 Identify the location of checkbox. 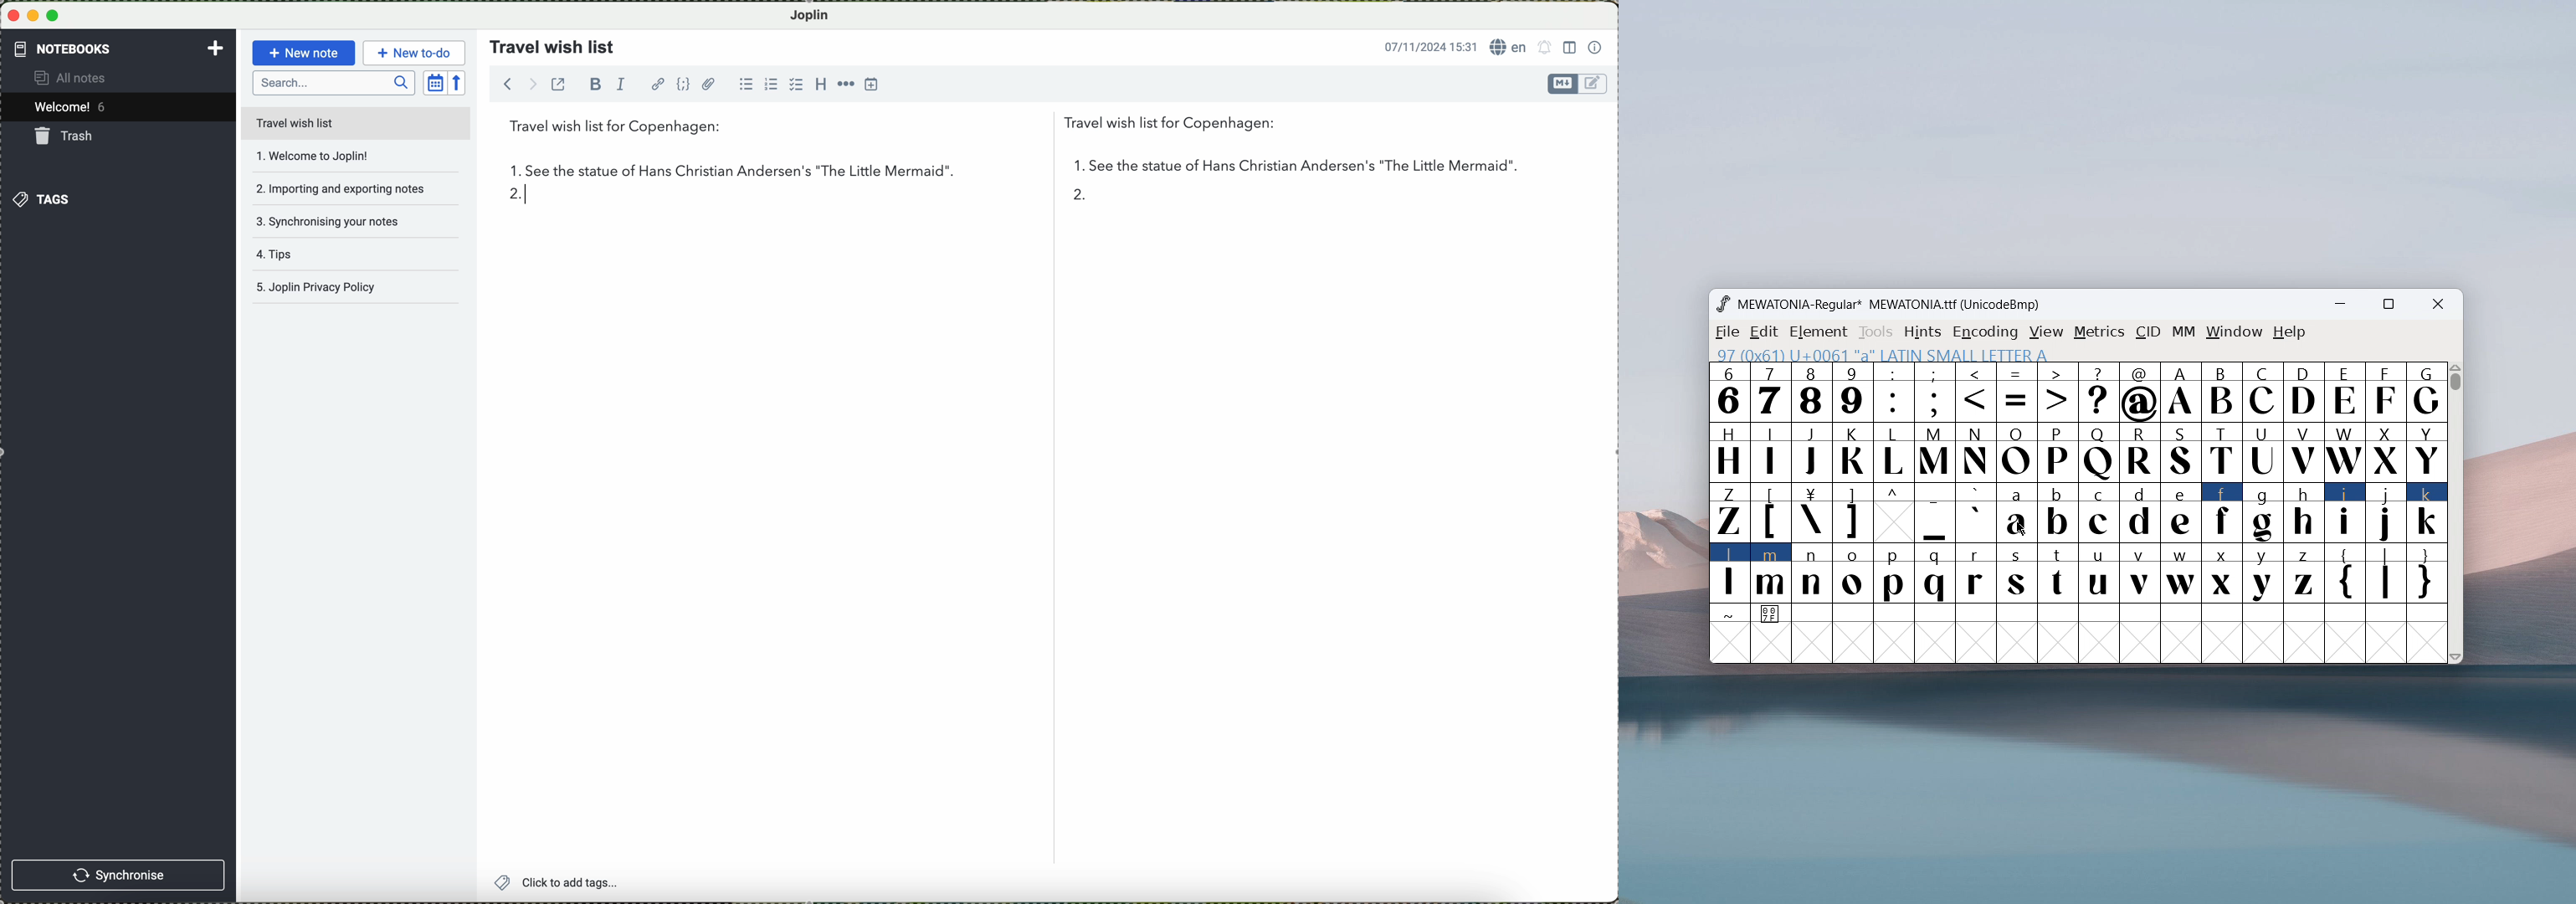
(794, 84).